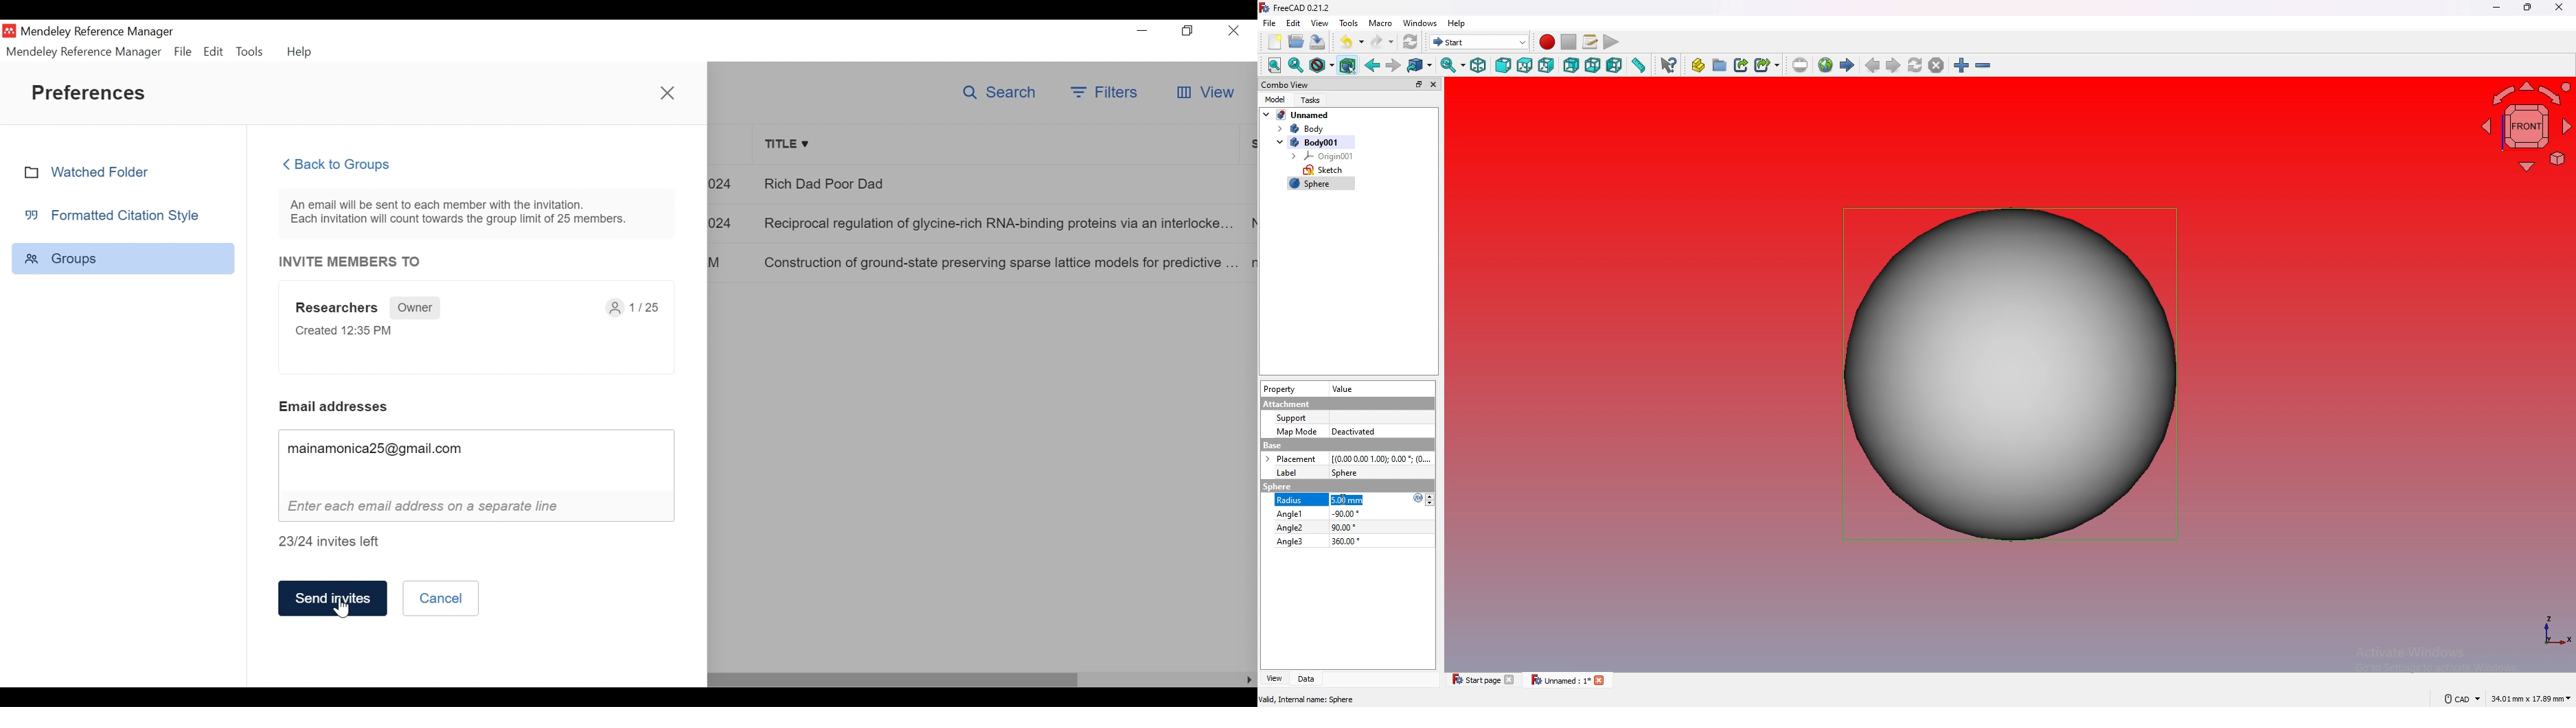 The height and width of the screenshot is (728, 2576). Describe the element at coordinates (351, 262) in the screenshot. I see `INVITE MEMBERS TO` at that location.